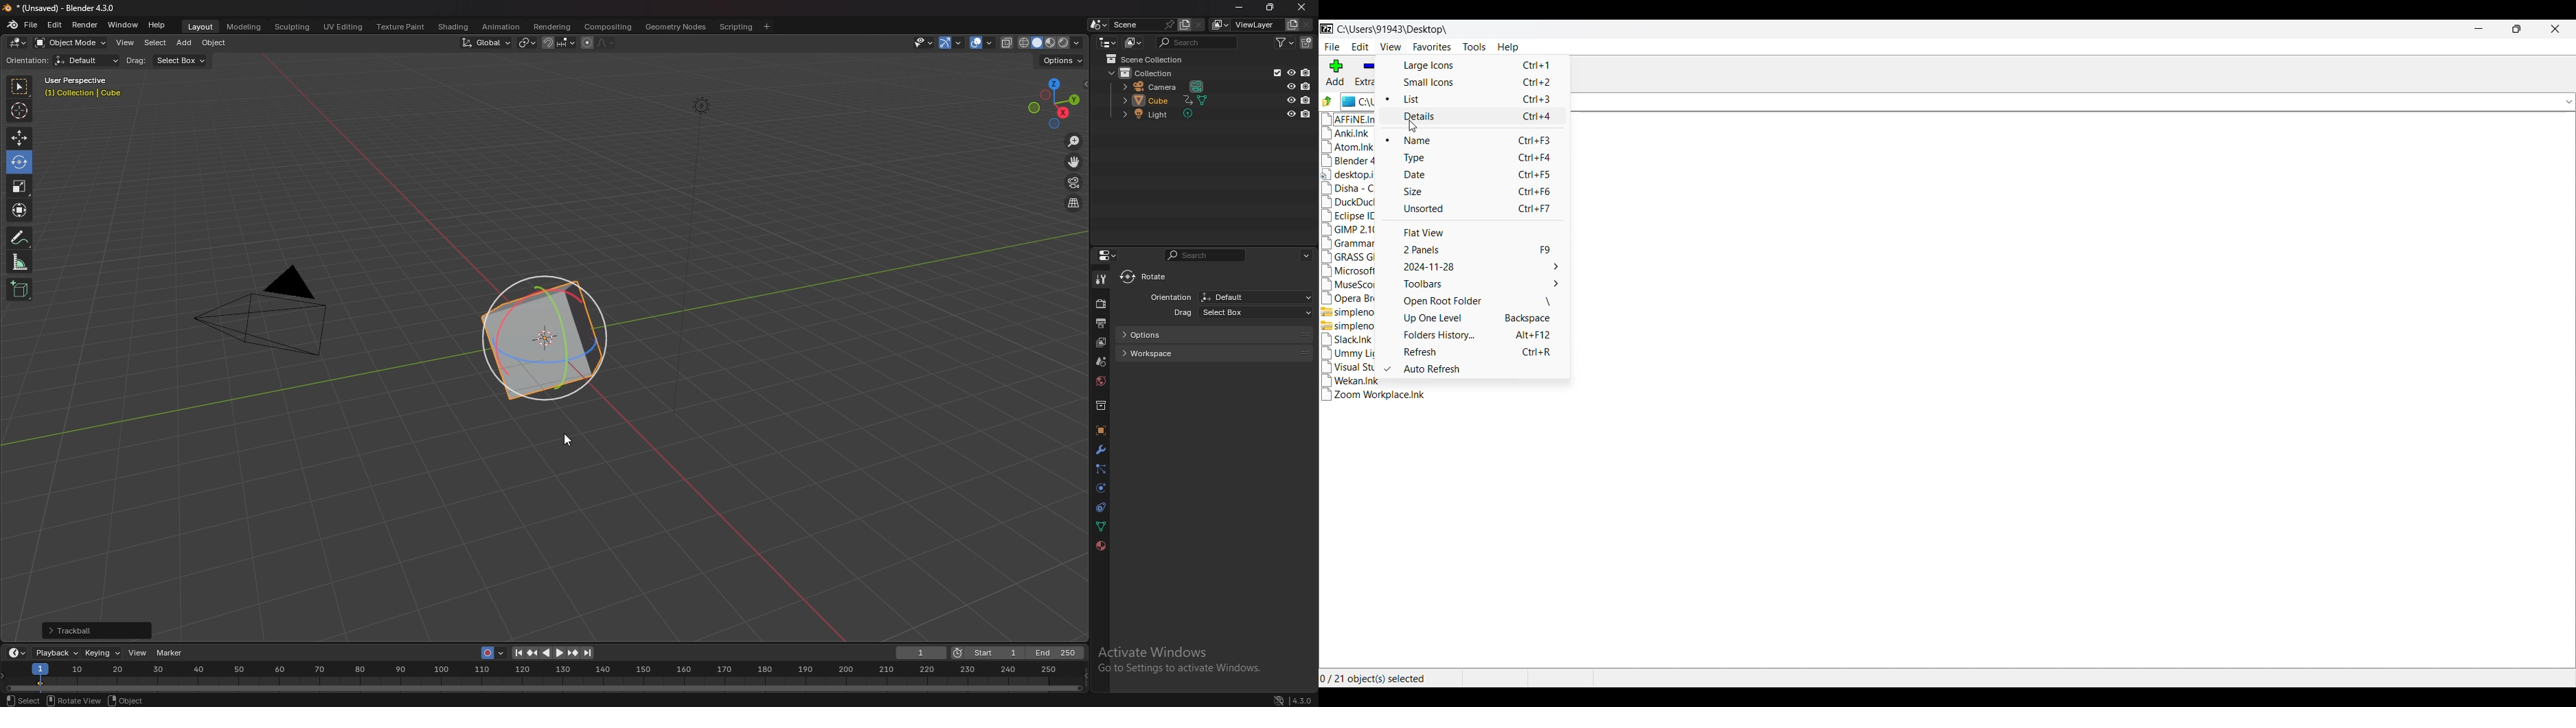  What do you see at coordinates (1143, 24) in the screenshot?
I see `scene` at bounding box center [1143, 24].